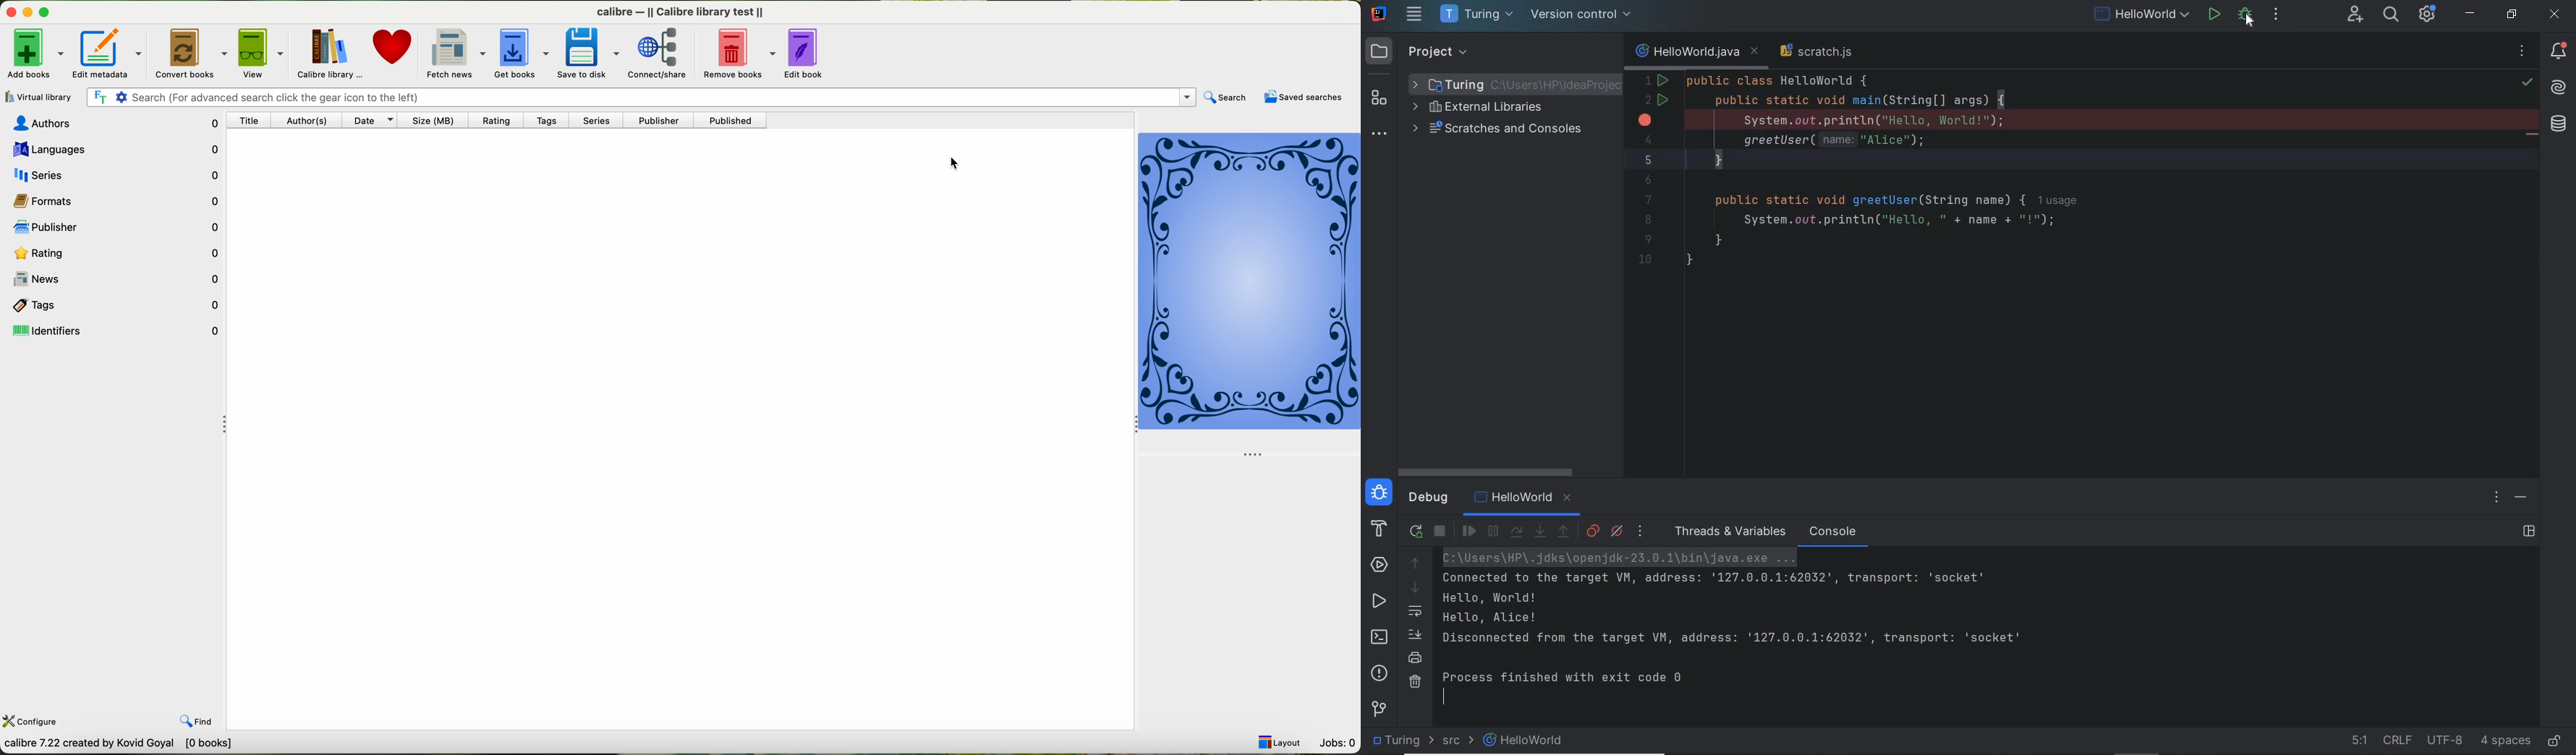 This screenshot has width=2576, height=756. What do you see at coordinates (192, 53) in the screenshot?
I see `convert books` at bounding box center [192, 53].